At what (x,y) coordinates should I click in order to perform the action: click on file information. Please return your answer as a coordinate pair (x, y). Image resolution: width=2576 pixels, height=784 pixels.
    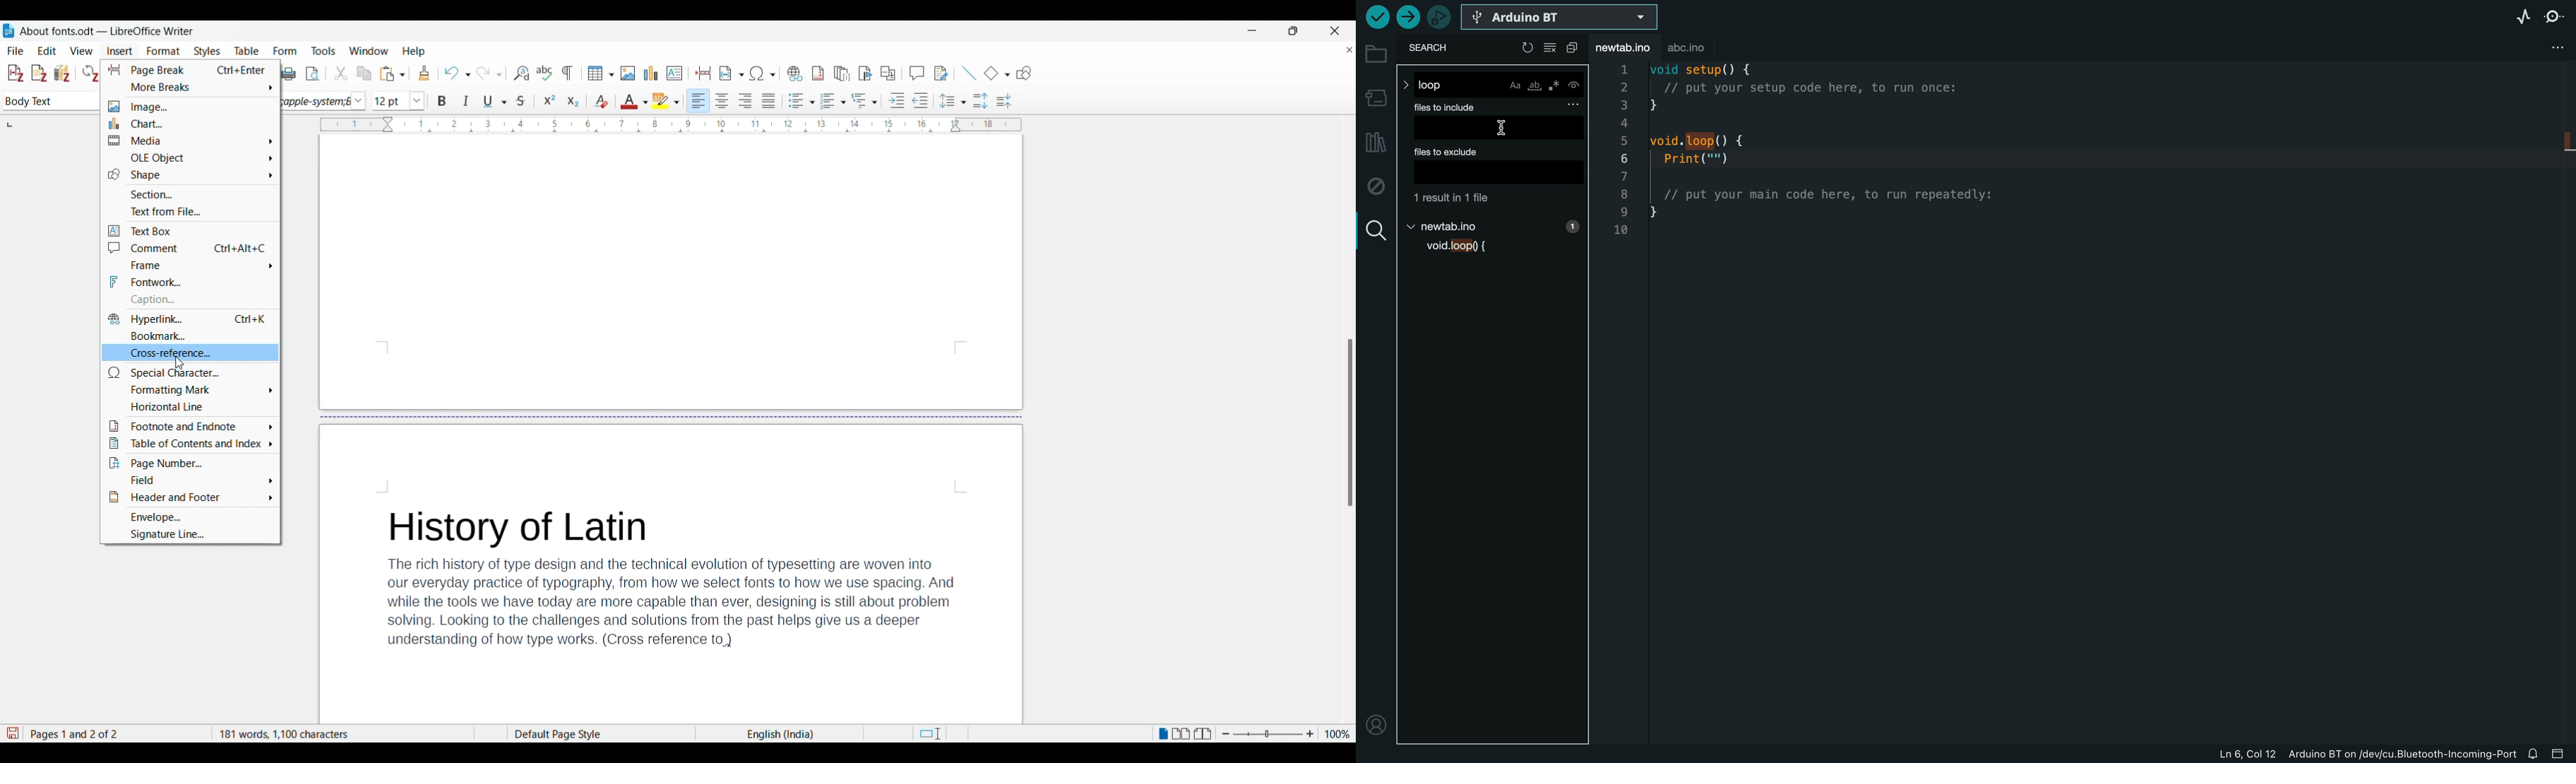
    Looking at the image, I should click on (2319, 753).